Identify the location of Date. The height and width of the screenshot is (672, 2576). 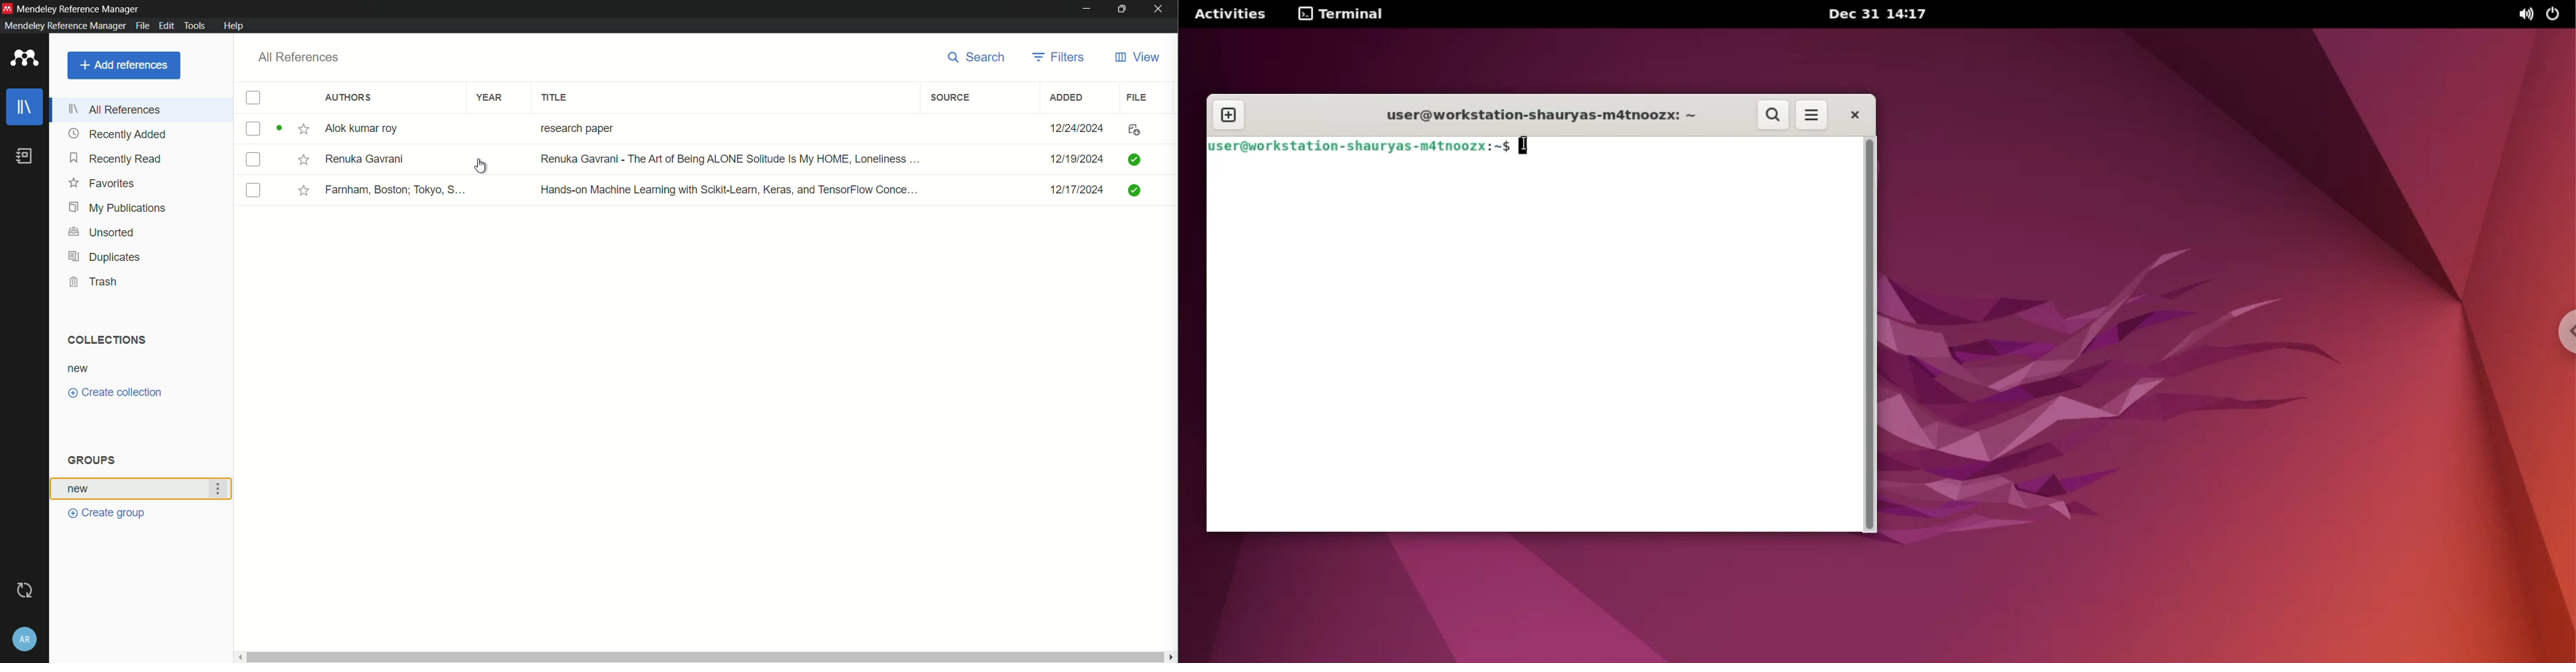
(1076, 160).